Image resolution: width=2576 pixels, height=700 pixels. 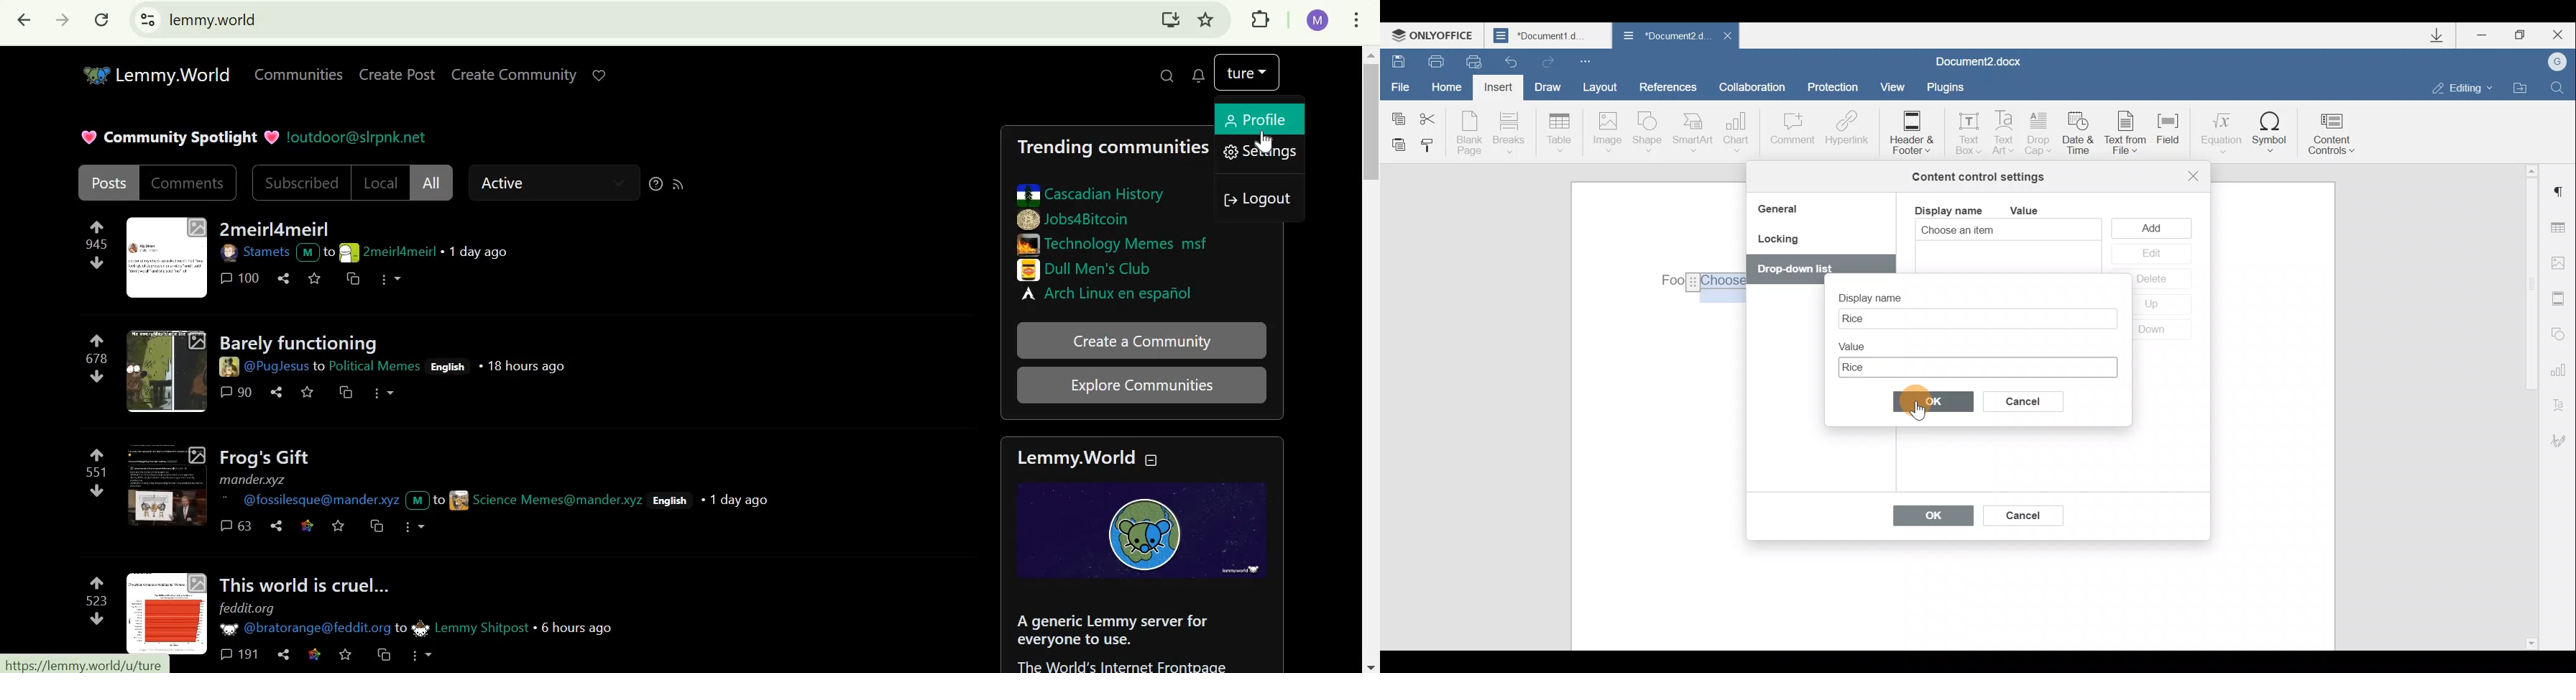 I want to click on search, so click(x=1168, y=74).